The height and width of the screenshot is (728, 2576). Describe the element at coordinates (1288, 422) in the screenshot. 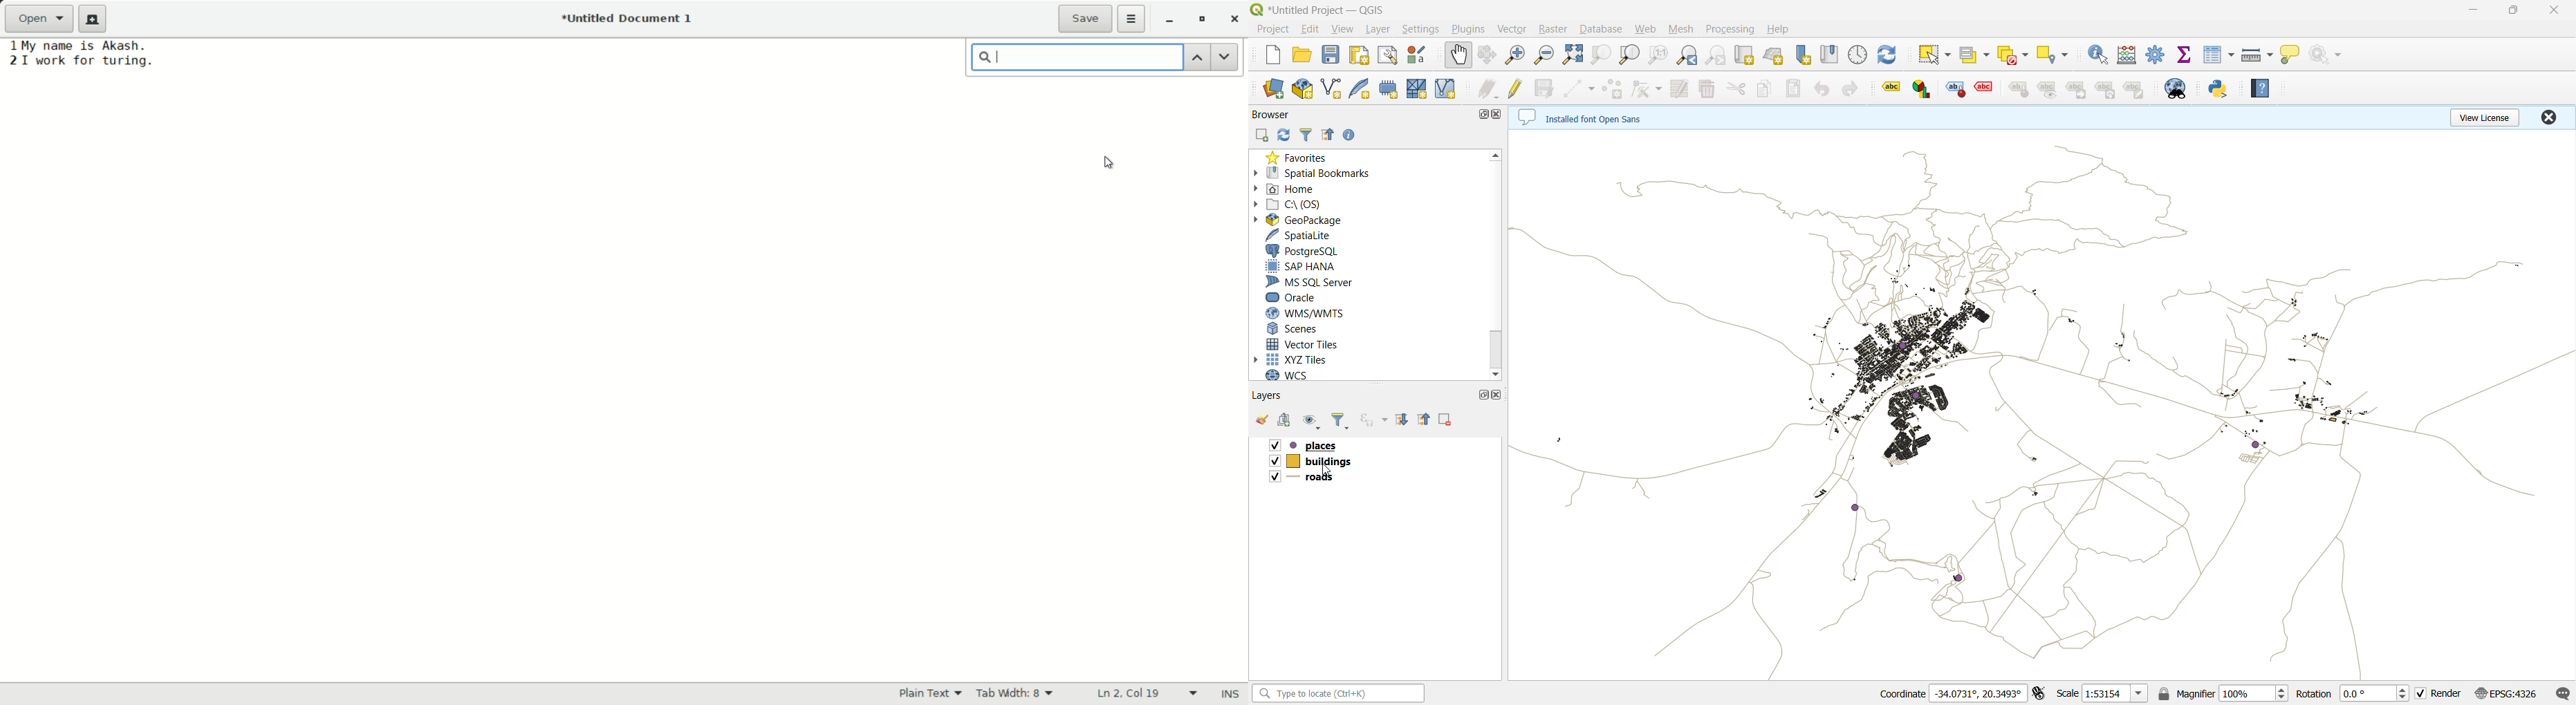

I see `add` at that location.